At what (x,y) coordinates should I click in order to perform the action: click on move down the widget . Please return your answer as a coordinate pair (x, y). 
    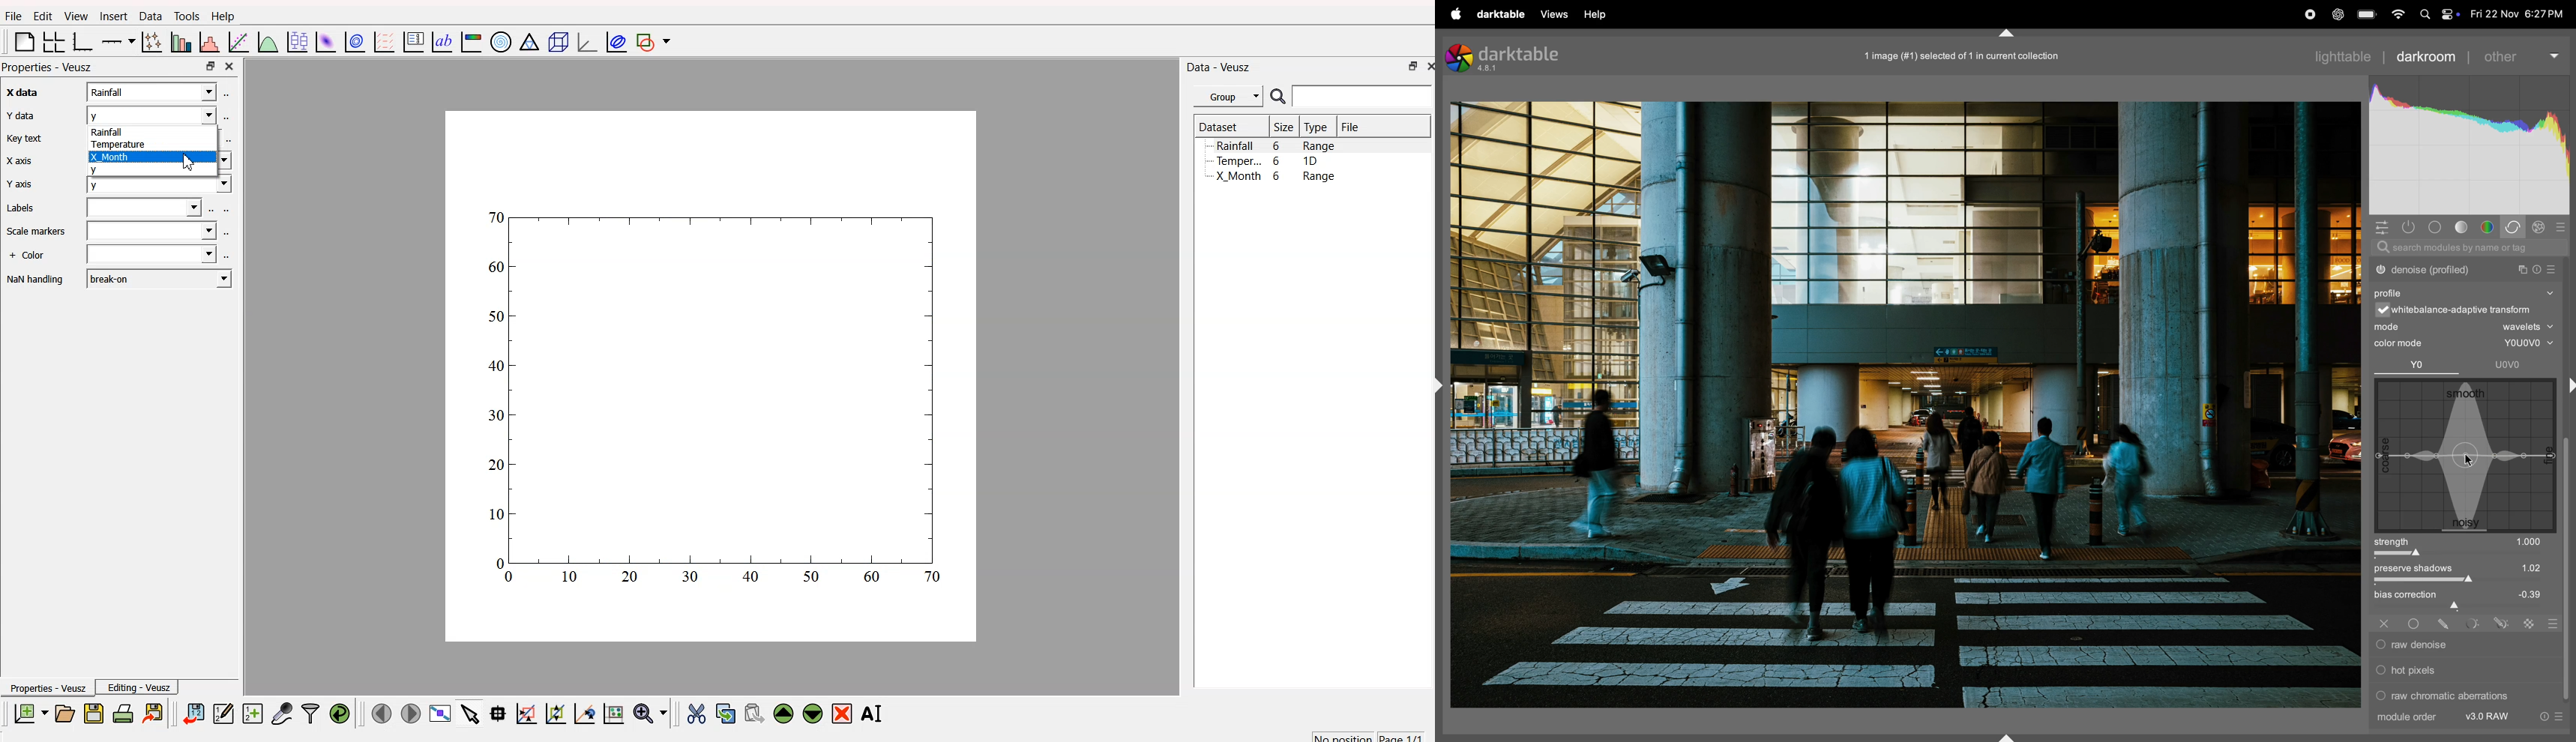
    Looking at the image, I should click on (810, 714).